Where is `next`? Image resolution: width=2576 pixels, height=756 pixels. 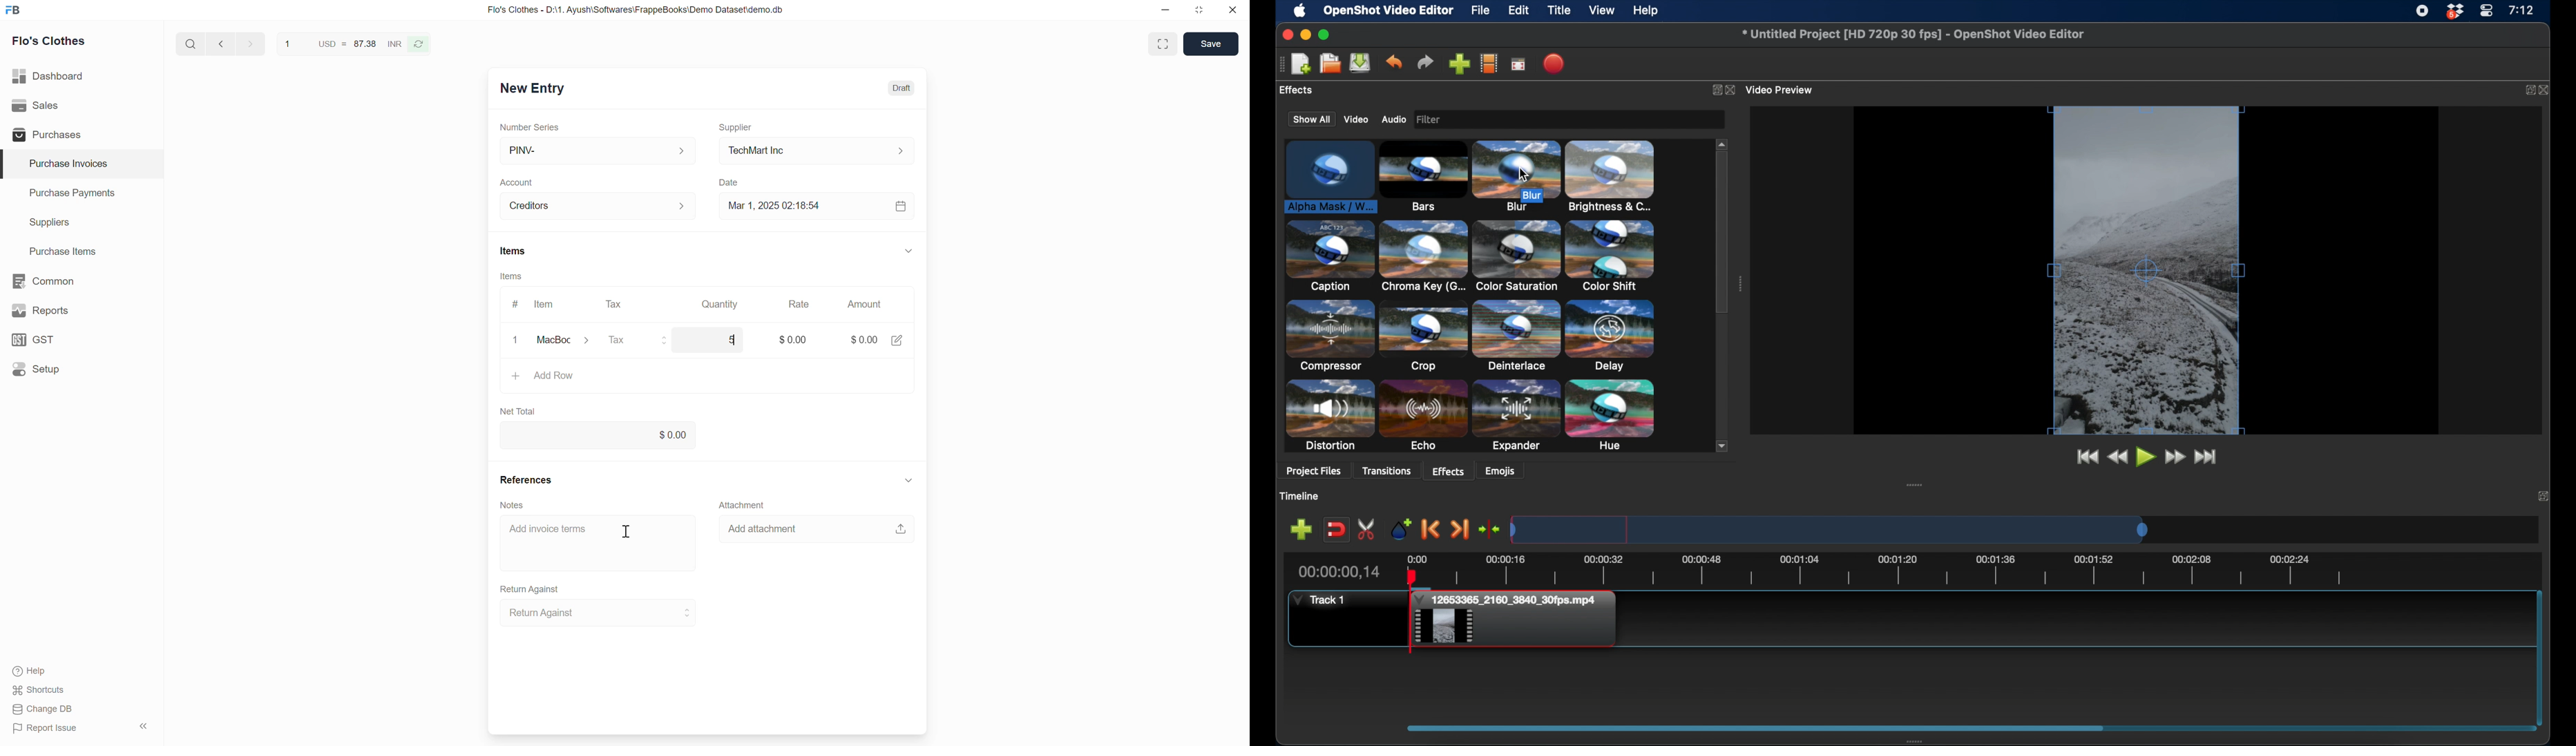 next is located at coordinates (252, 43).